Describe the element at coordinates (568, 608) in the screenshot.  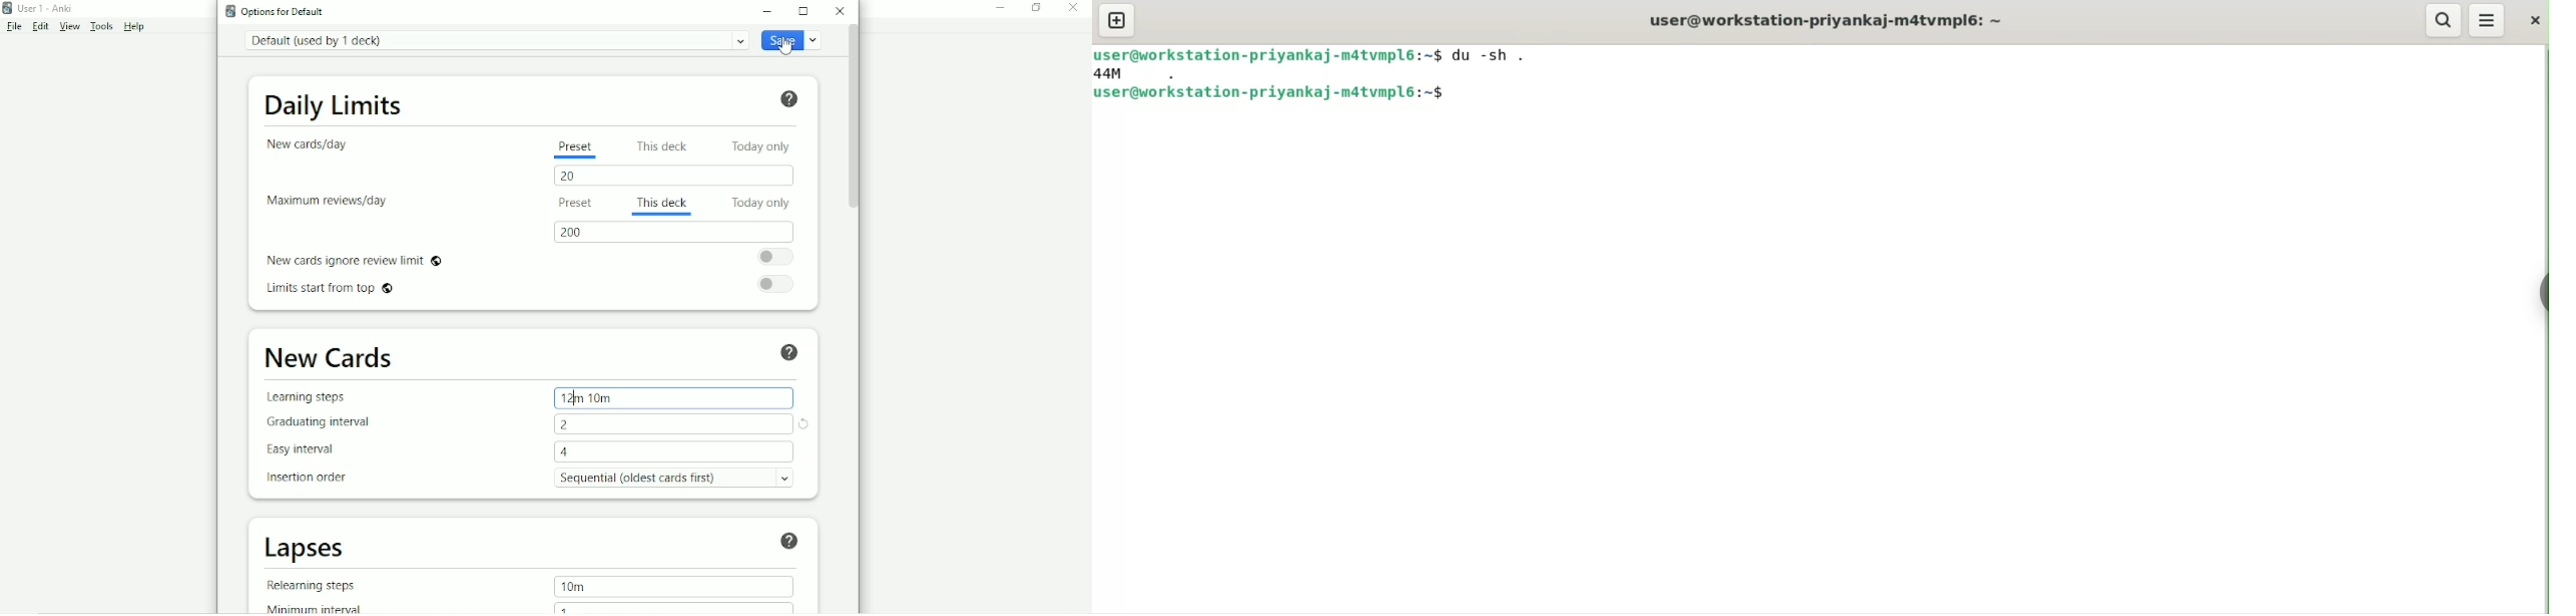
I see `1` at that location.